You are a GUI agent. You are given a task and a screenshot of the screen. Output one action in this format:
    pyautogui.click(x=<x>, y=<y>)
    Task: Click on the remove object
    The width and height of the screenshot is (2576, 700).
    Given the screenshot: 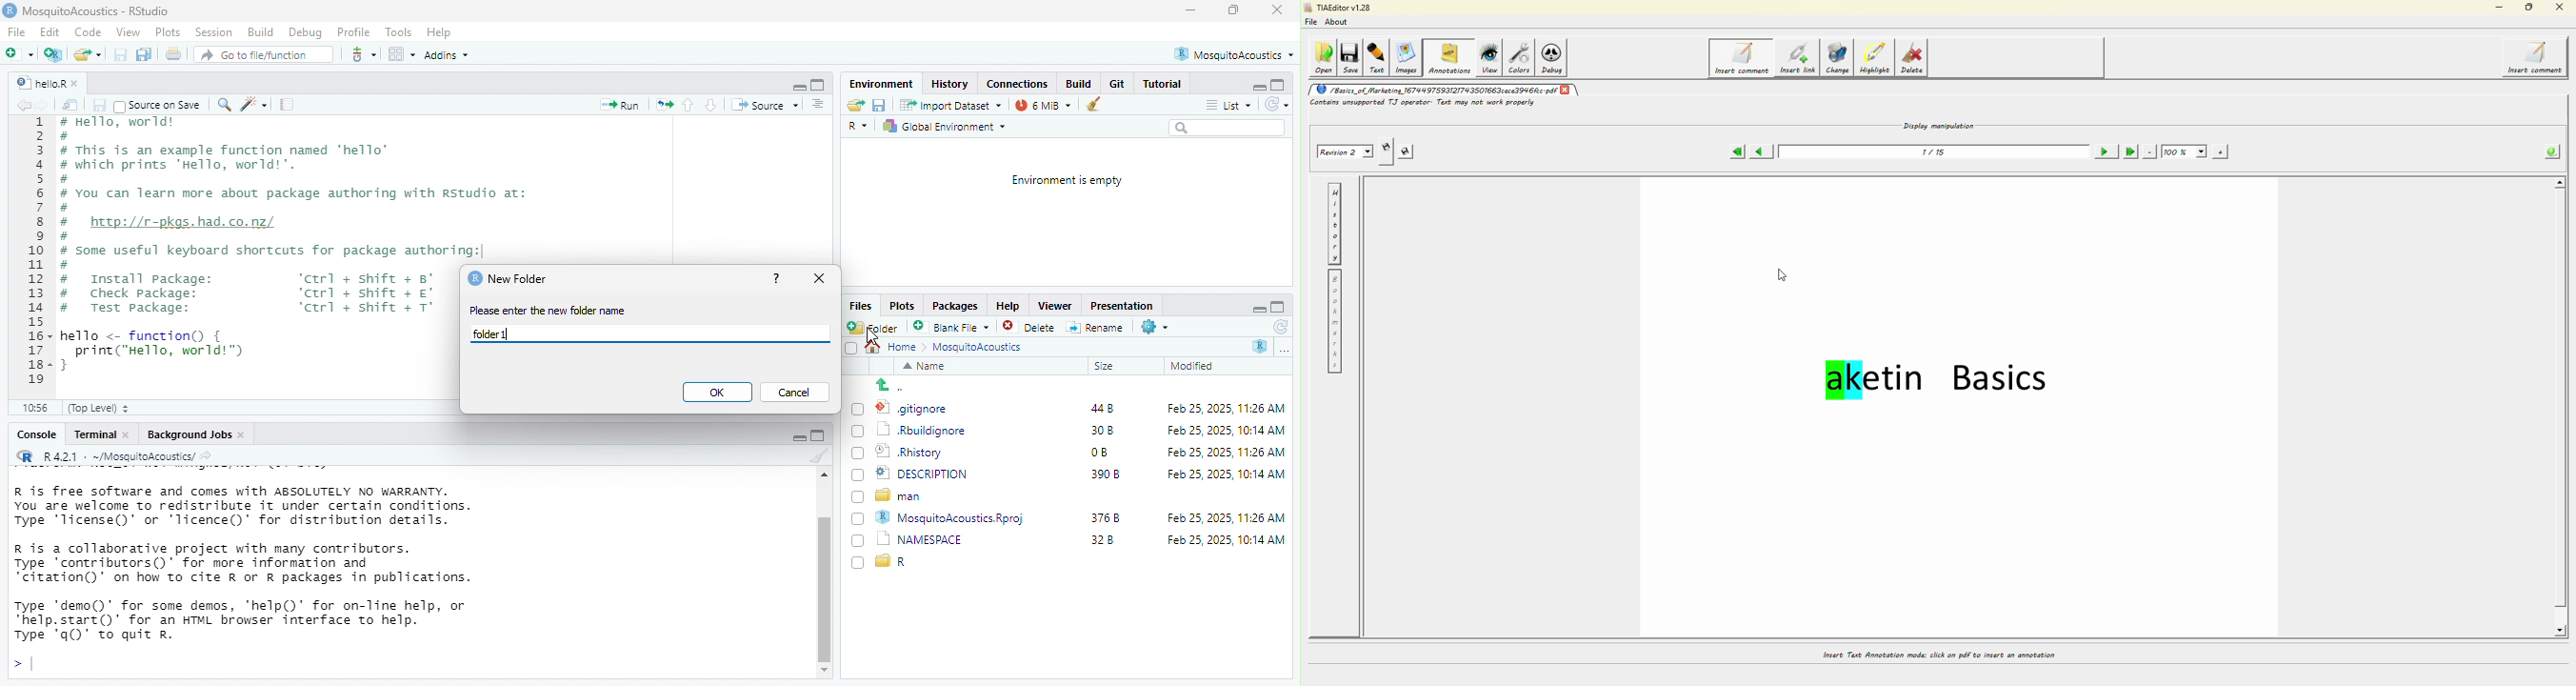 What is the action you would take?
    pyautogui.click(x=1101, y=105)
    